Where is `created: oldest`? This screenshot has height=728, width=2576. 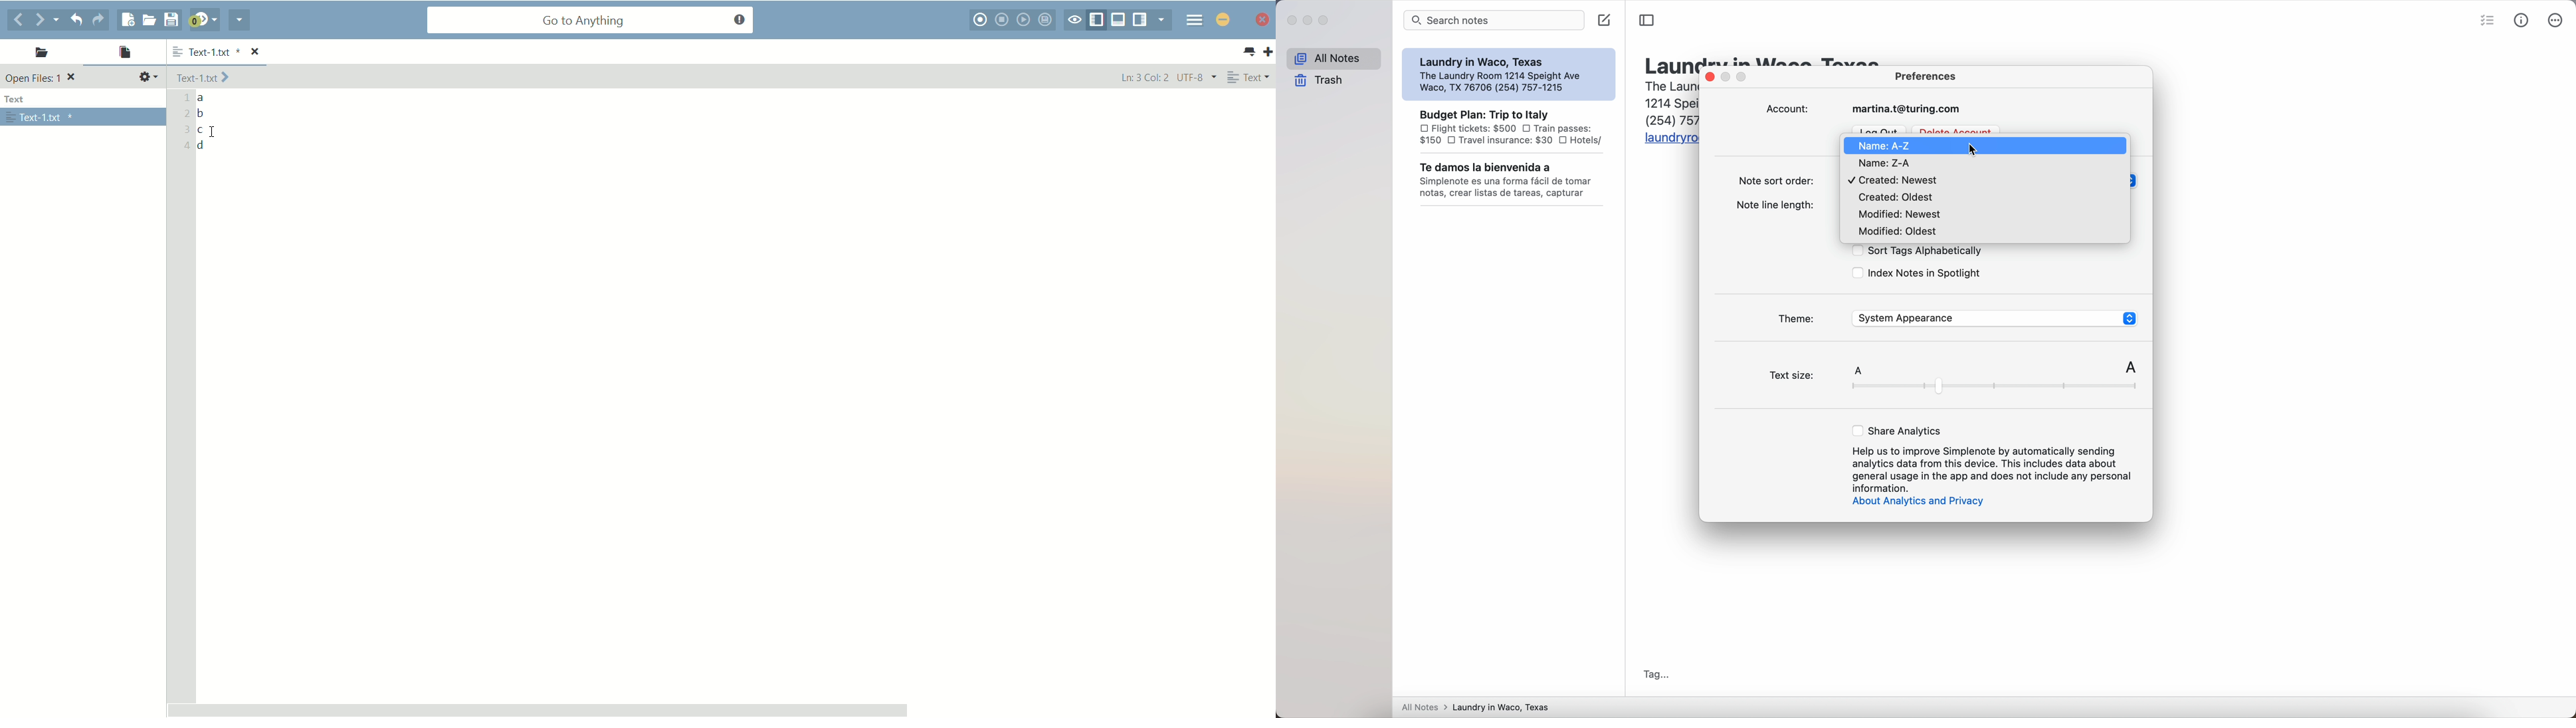
created: oldest is located at coordinates (1899, 199).